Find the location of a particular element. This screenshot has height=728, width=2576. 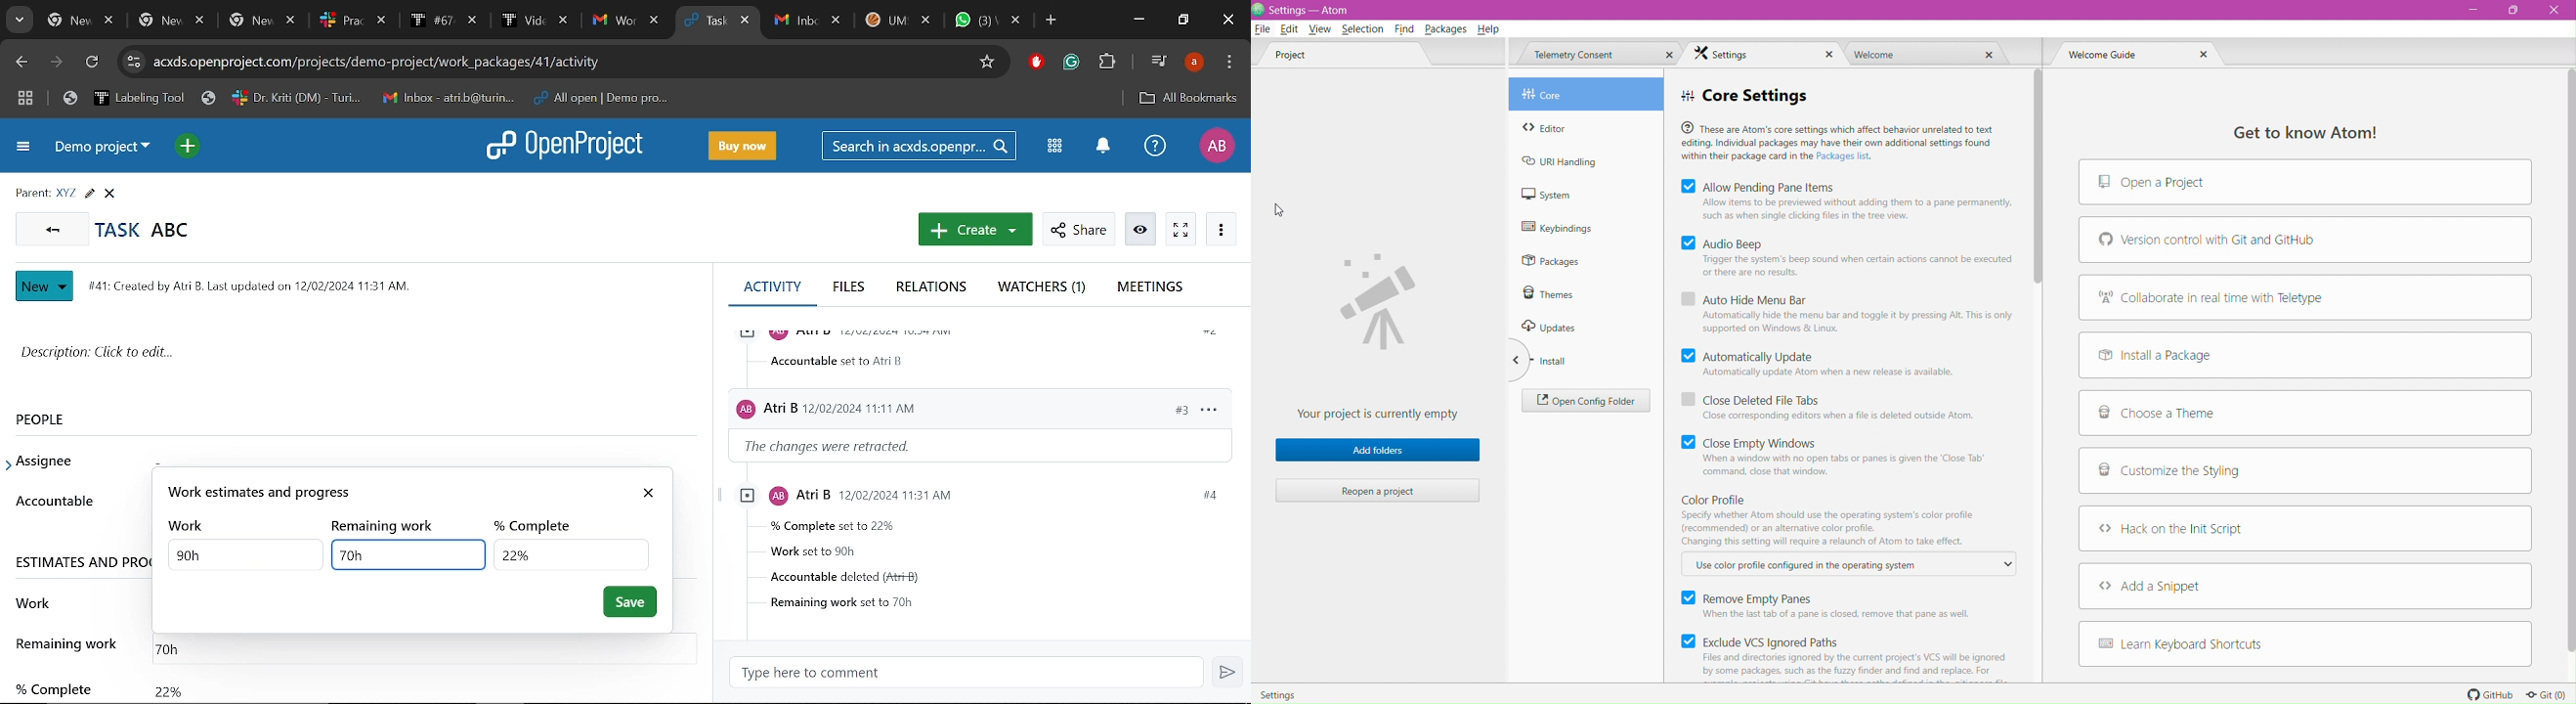

Current tab is located at coordinates (702, 22).